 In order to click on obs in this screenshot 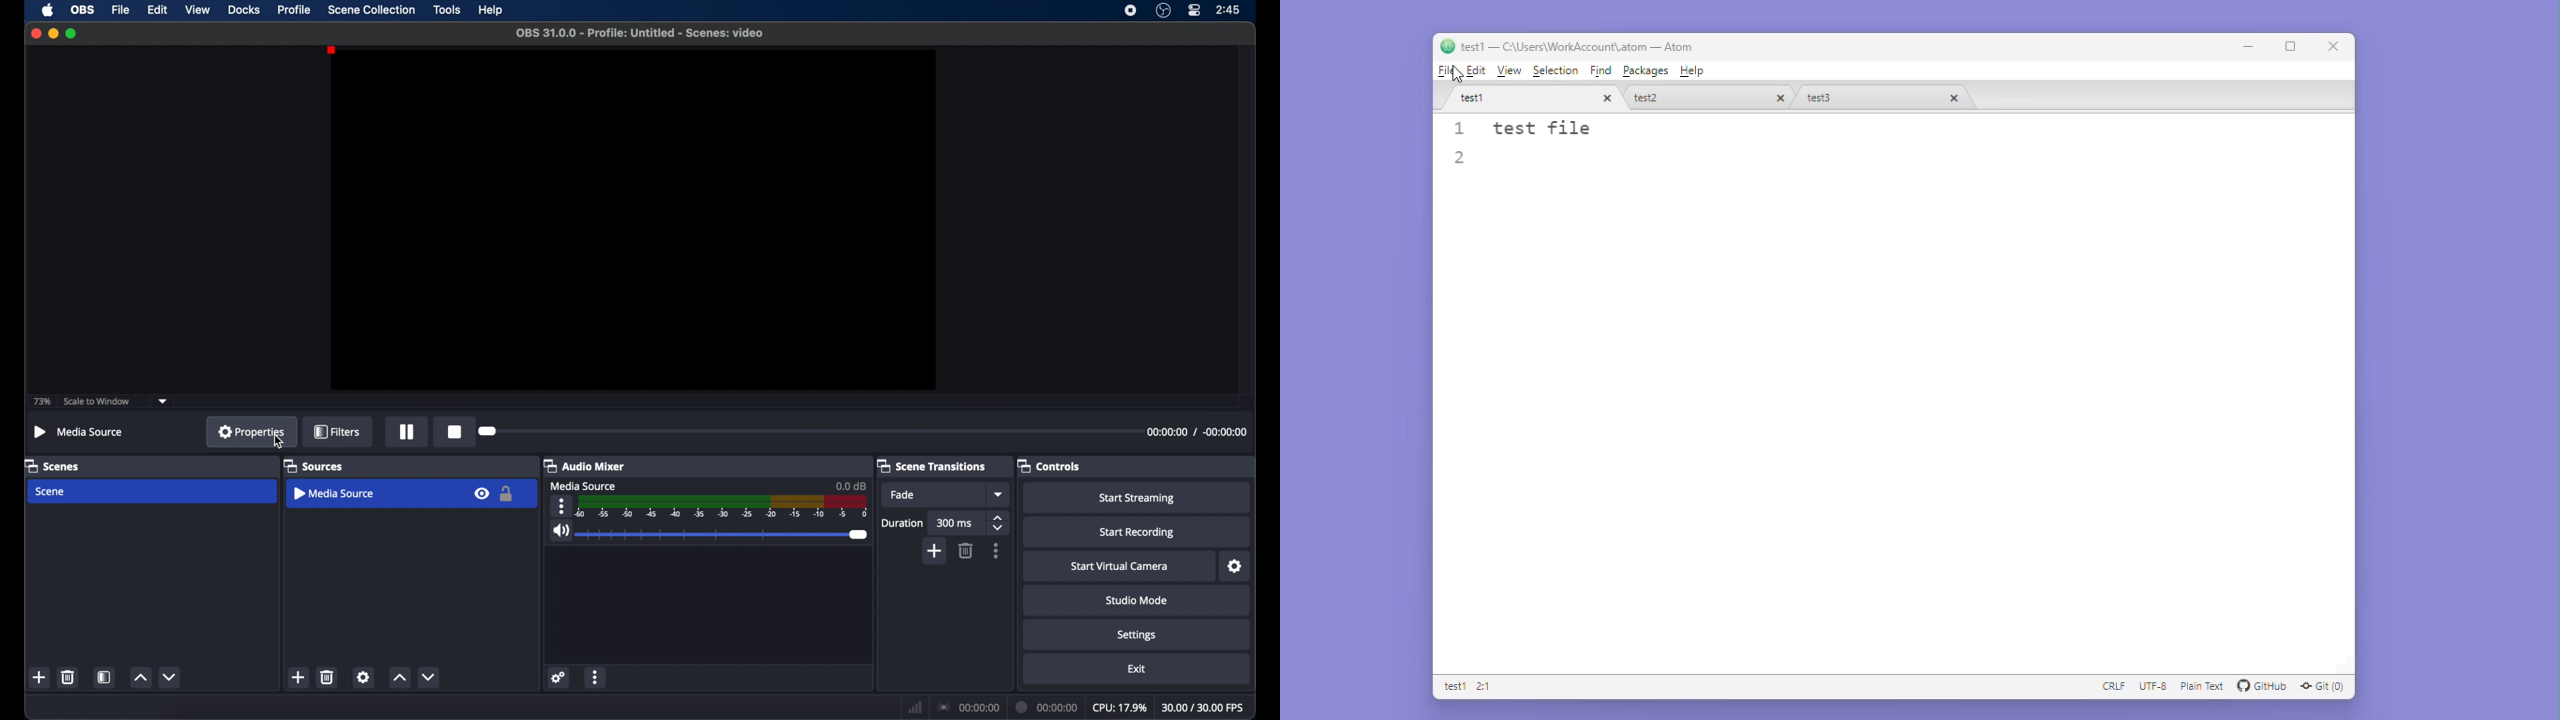, I will do `click(83, 10)`.